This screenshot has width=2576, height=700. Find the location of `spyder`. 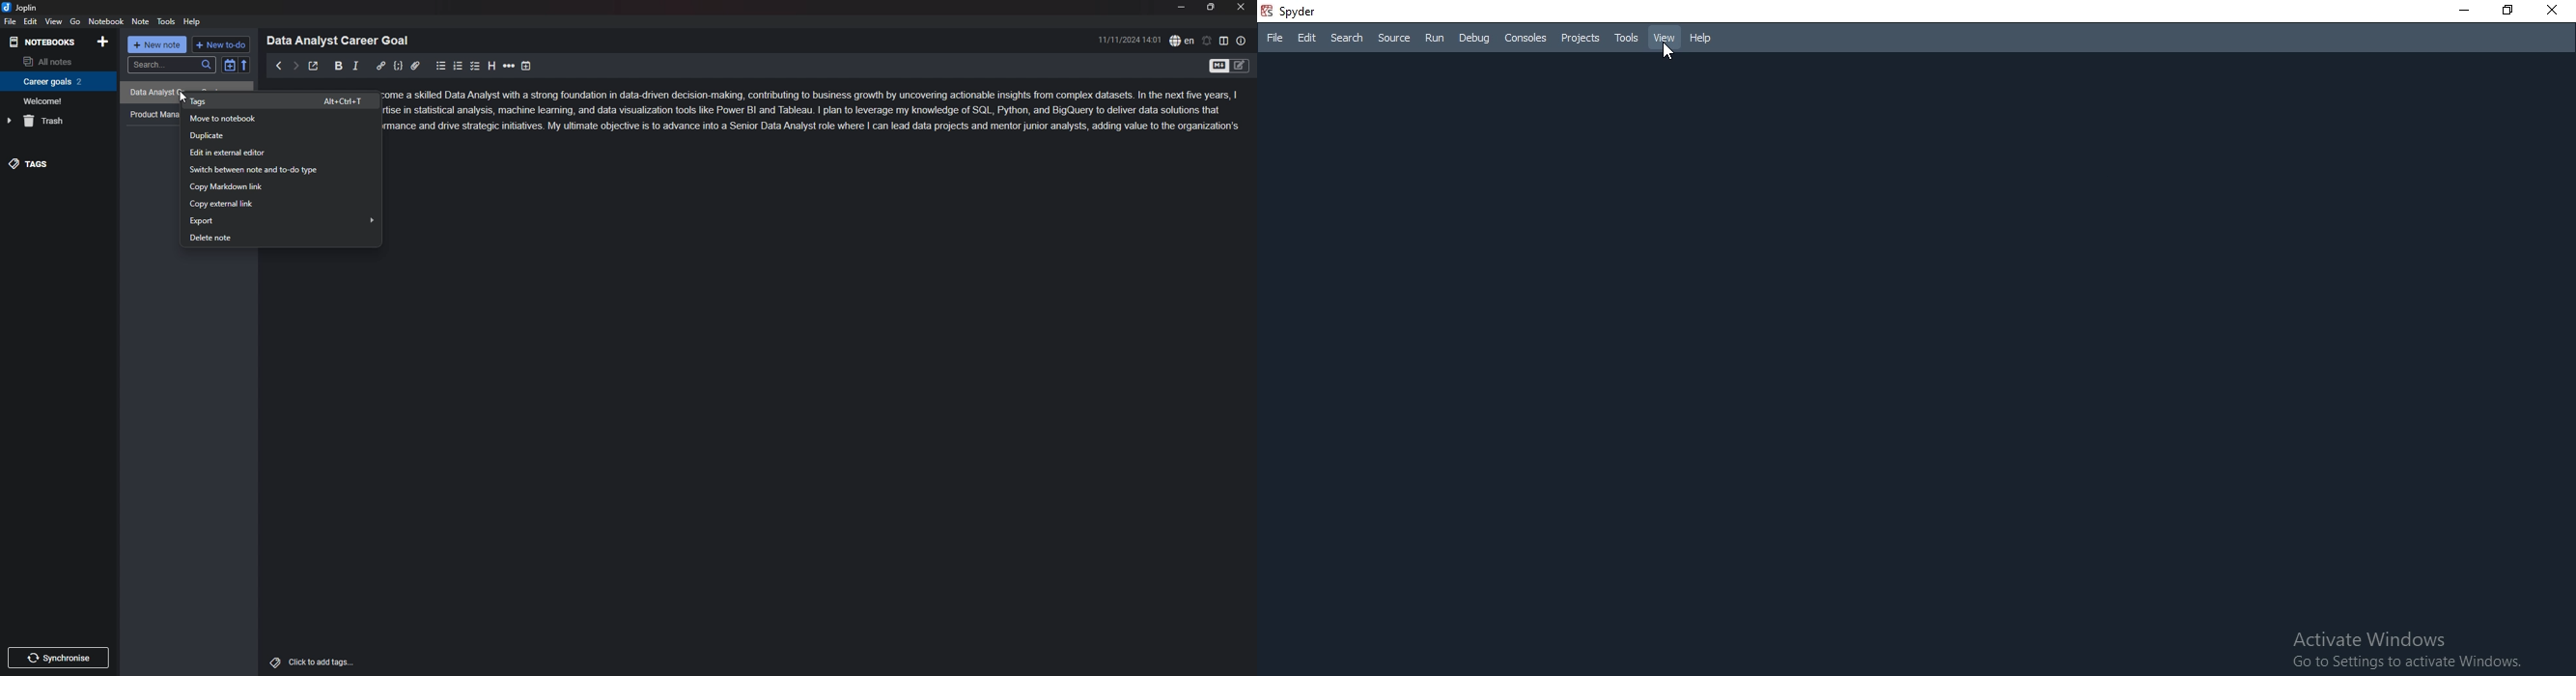

spyder is located at coordinates (1302, 12).